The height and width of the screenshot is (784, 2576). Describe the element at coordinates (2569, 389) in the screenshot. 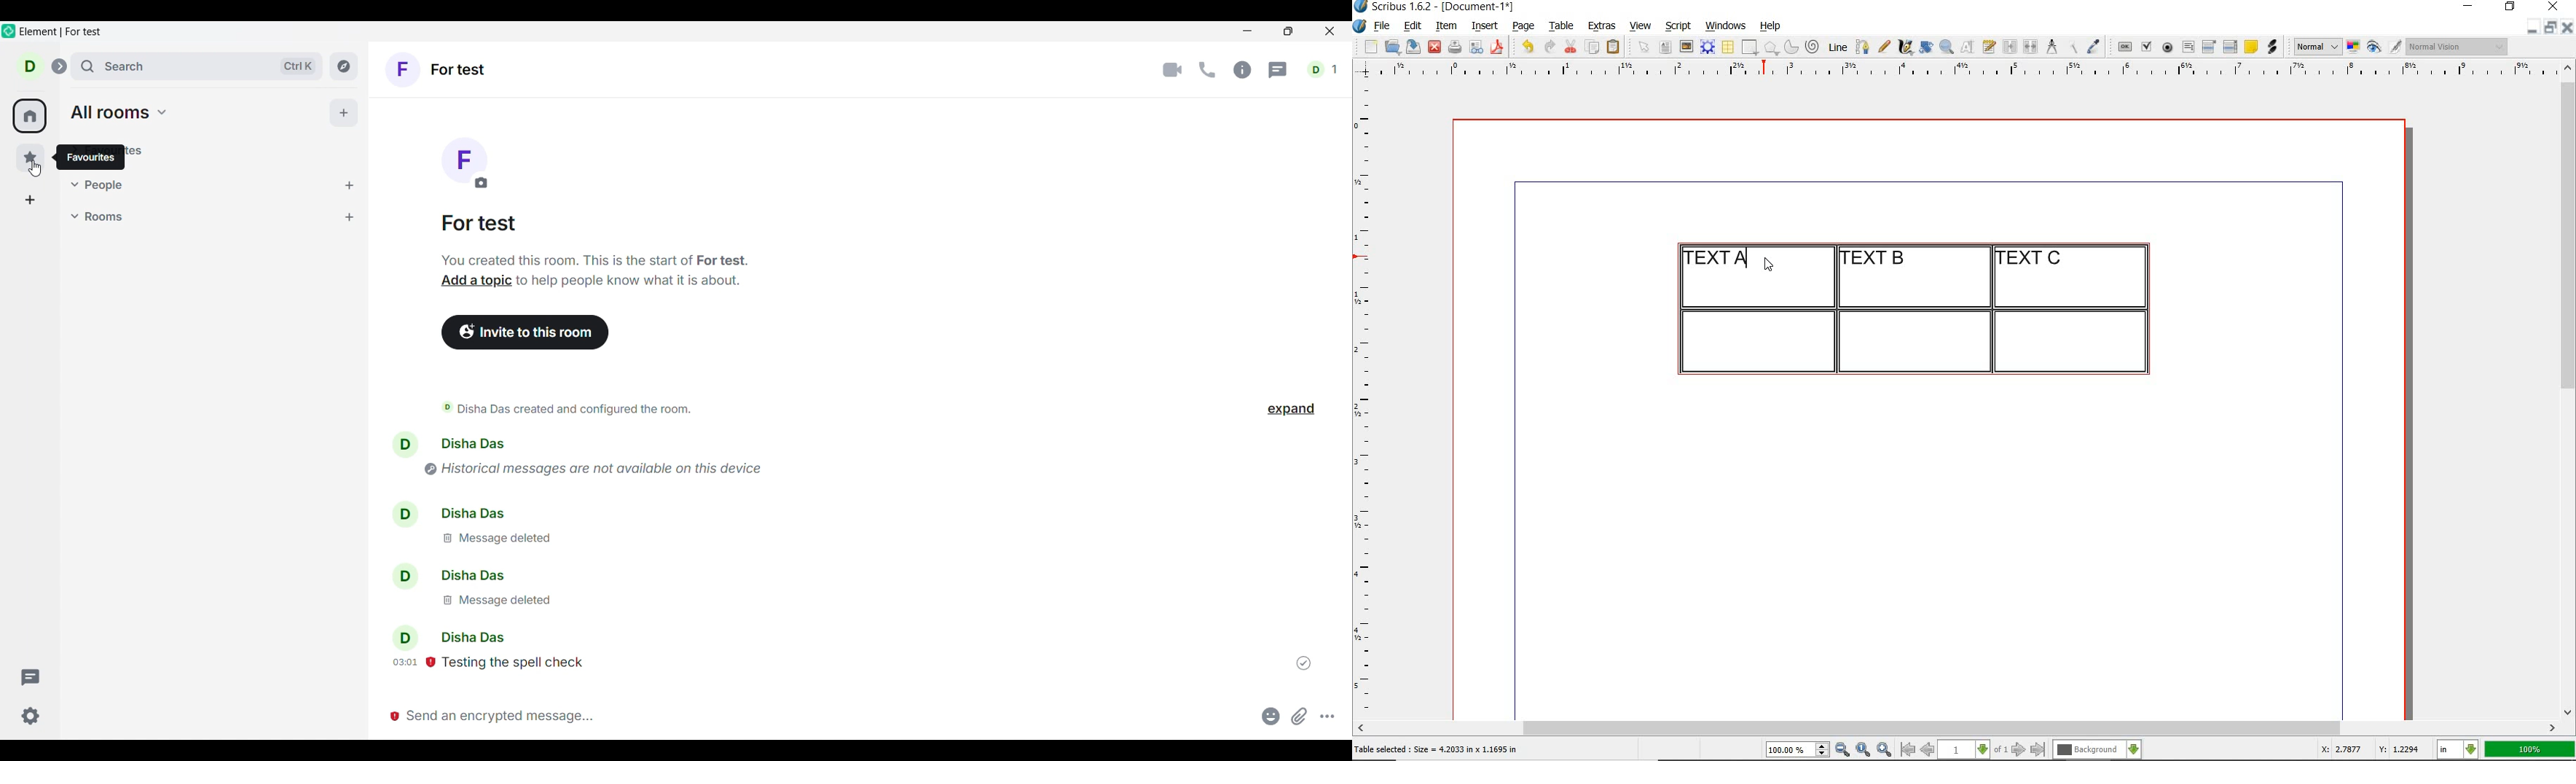

I see `scrollbar` at that location.